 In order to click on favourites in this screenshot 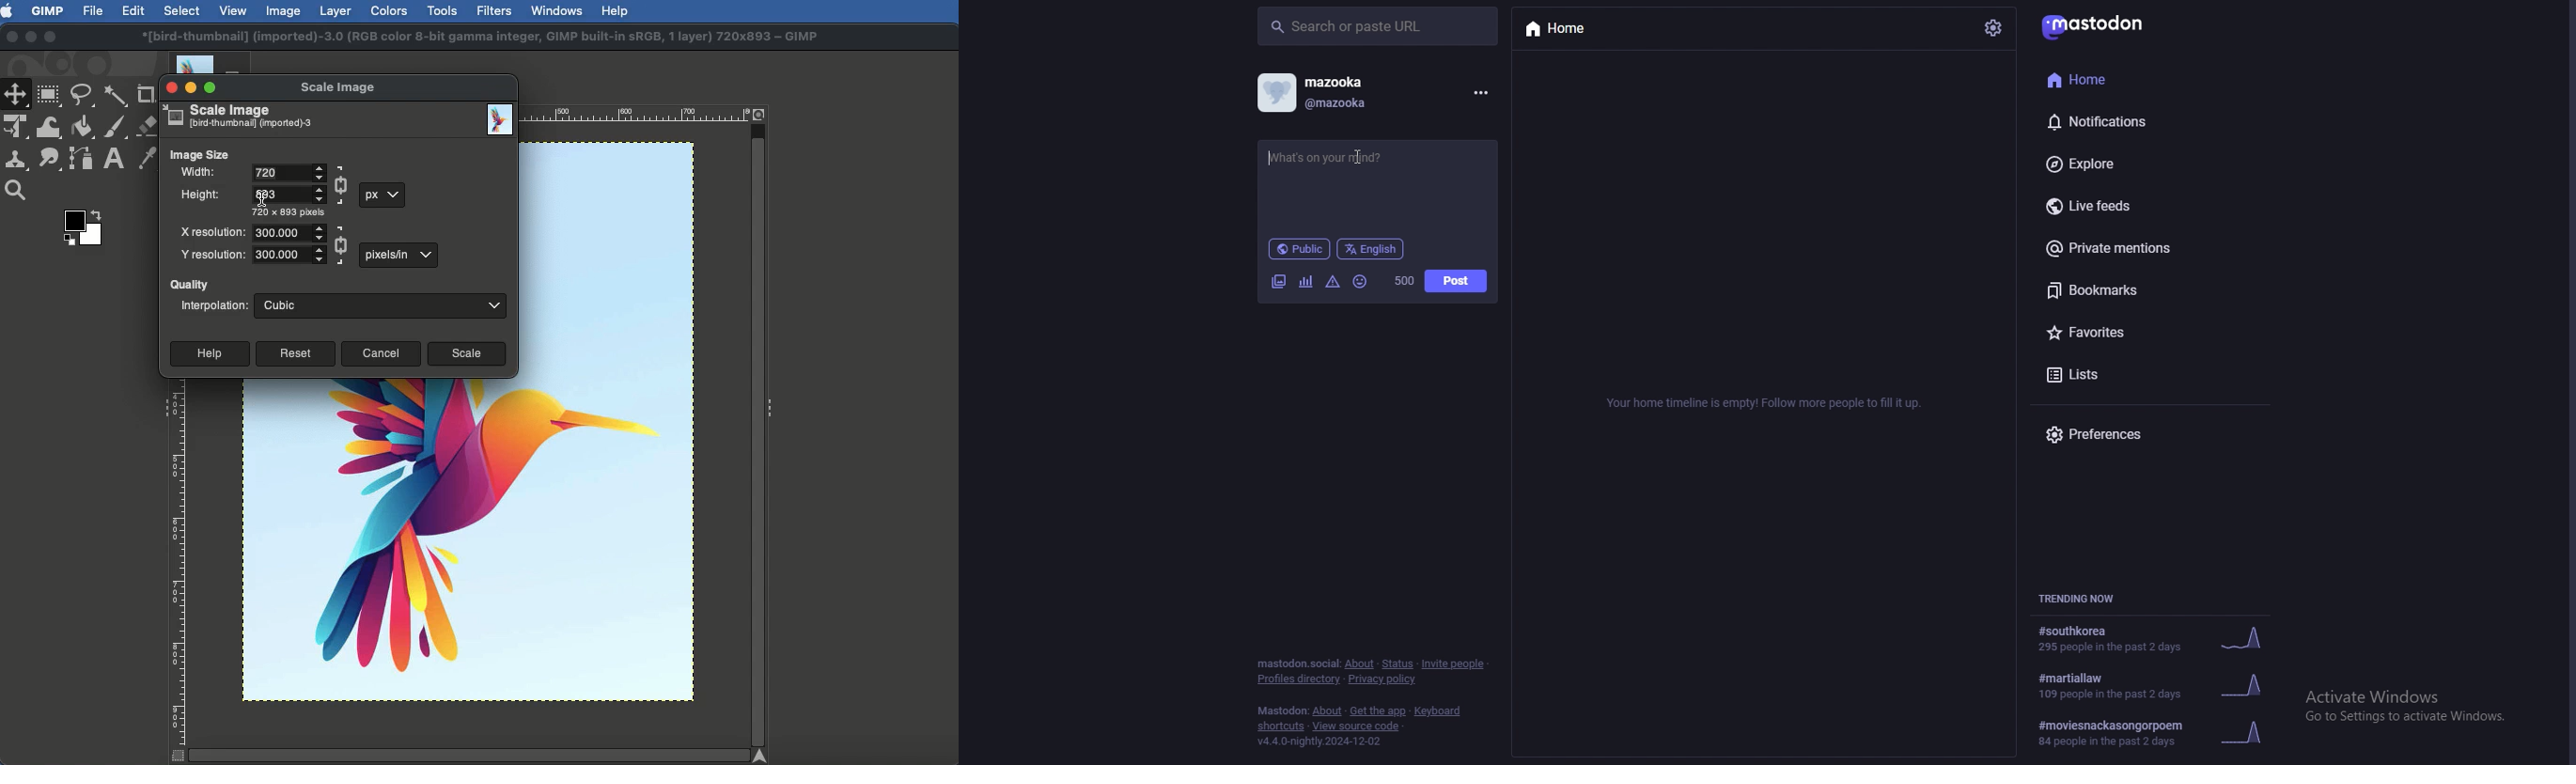, I will do `click(2121, 332)`.